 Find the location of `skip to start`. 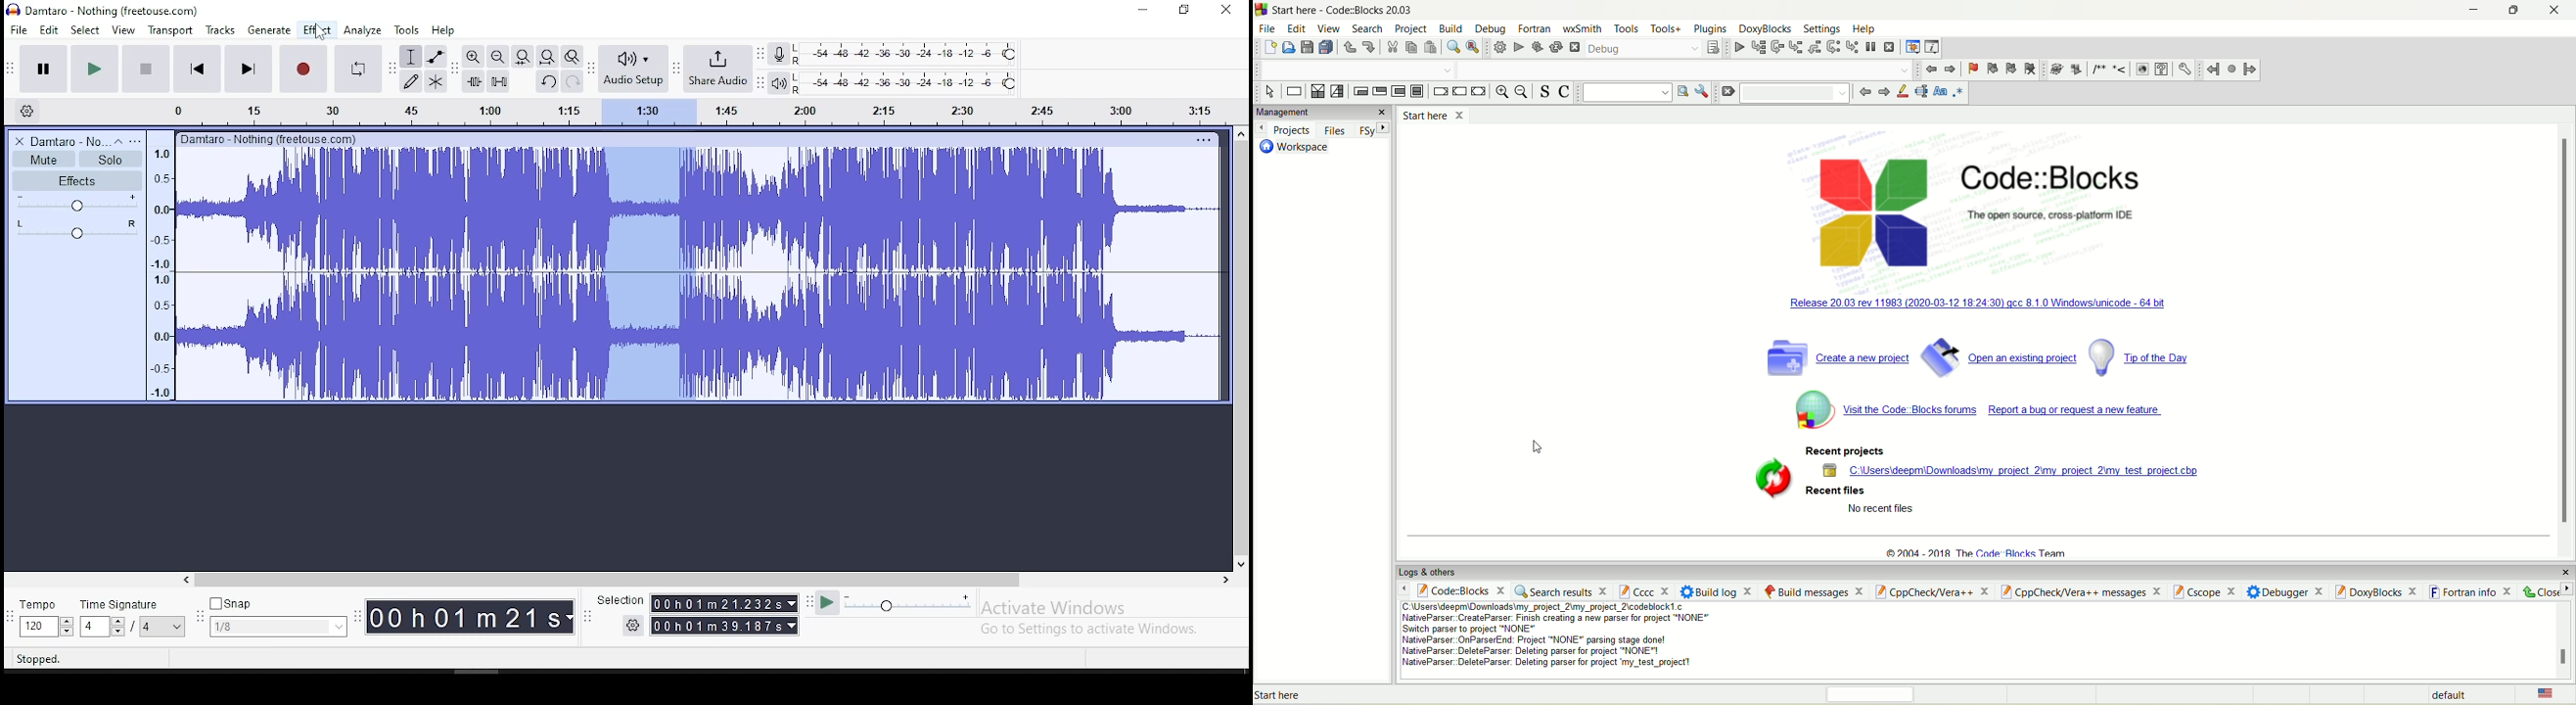

skip to start is located at coordinates (248, 68).